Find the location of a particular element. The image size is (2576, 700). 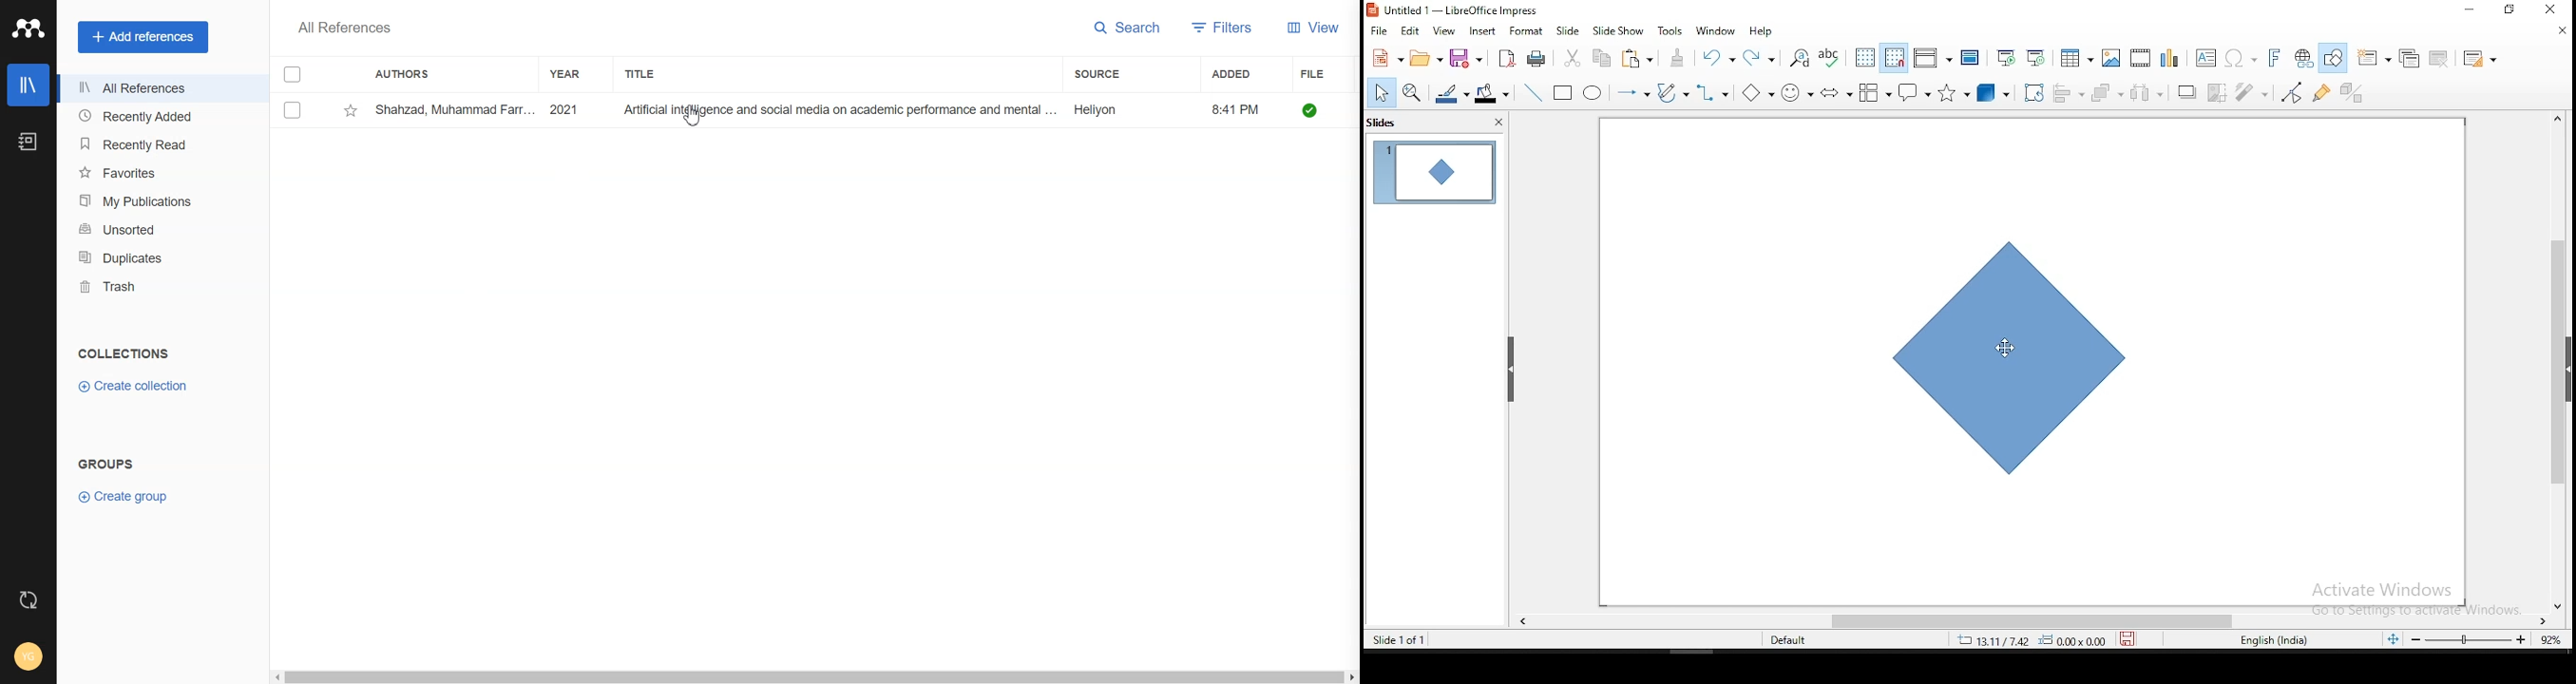

close window is located at coordinates (2552, 10).